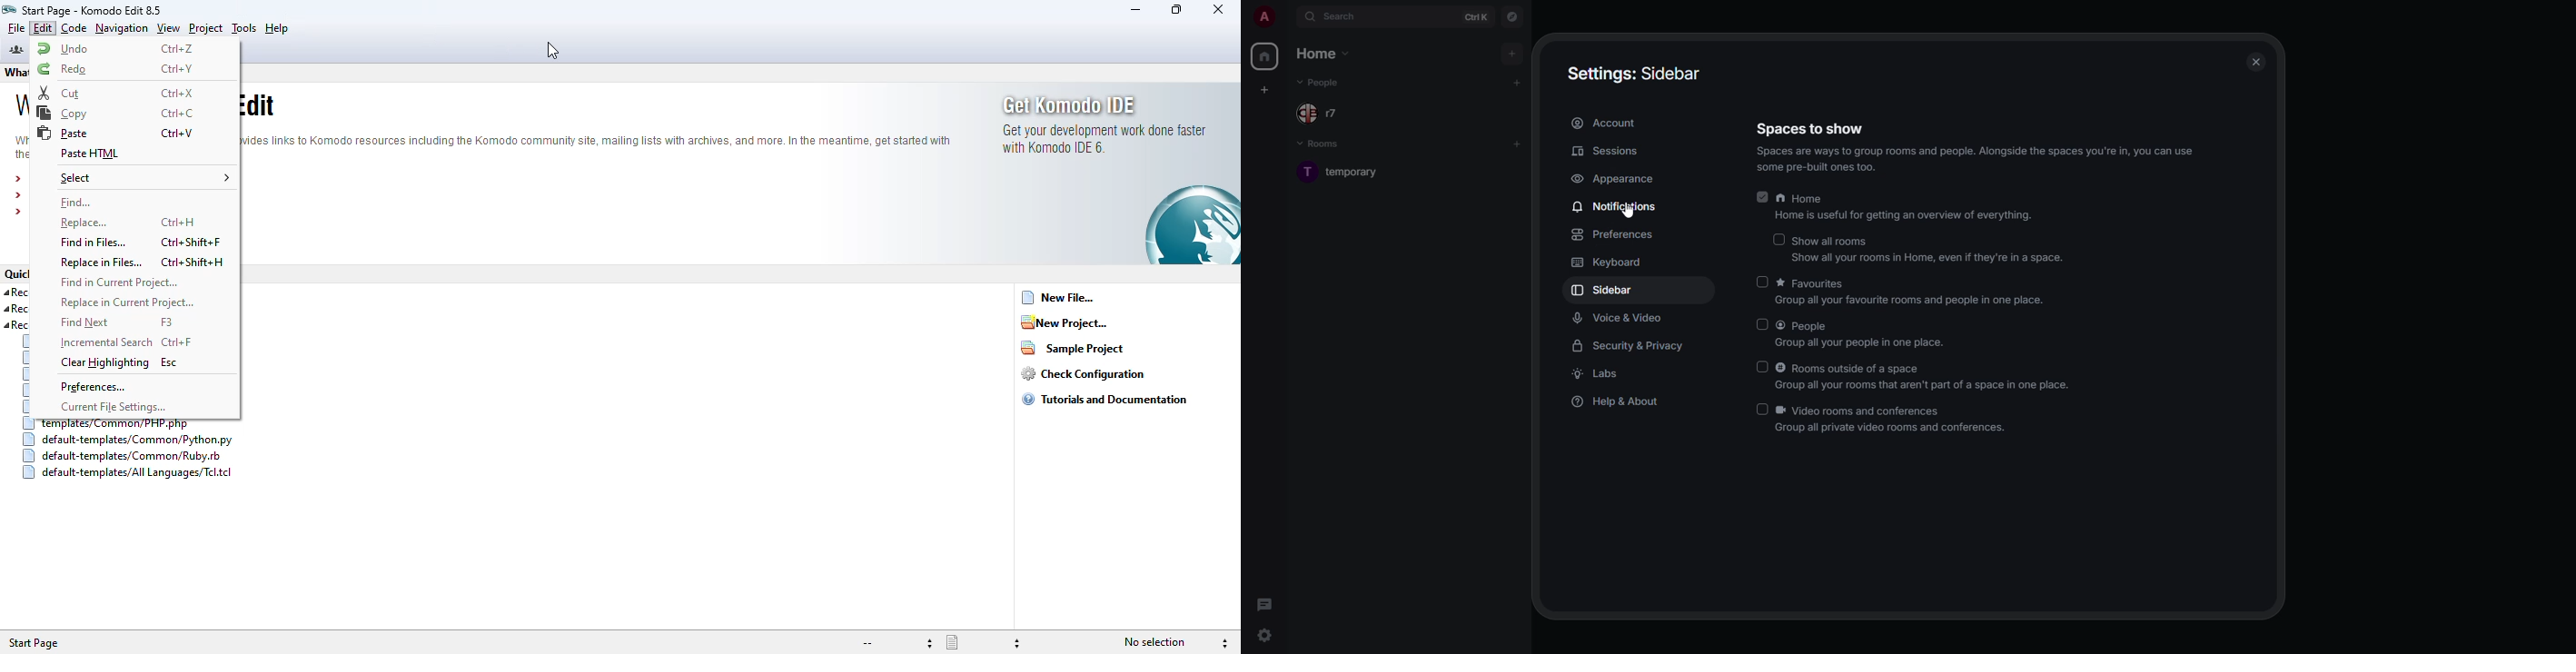 The width and height of the screenshot is (2576, 672). I want to click on account, so click(1607, 125).